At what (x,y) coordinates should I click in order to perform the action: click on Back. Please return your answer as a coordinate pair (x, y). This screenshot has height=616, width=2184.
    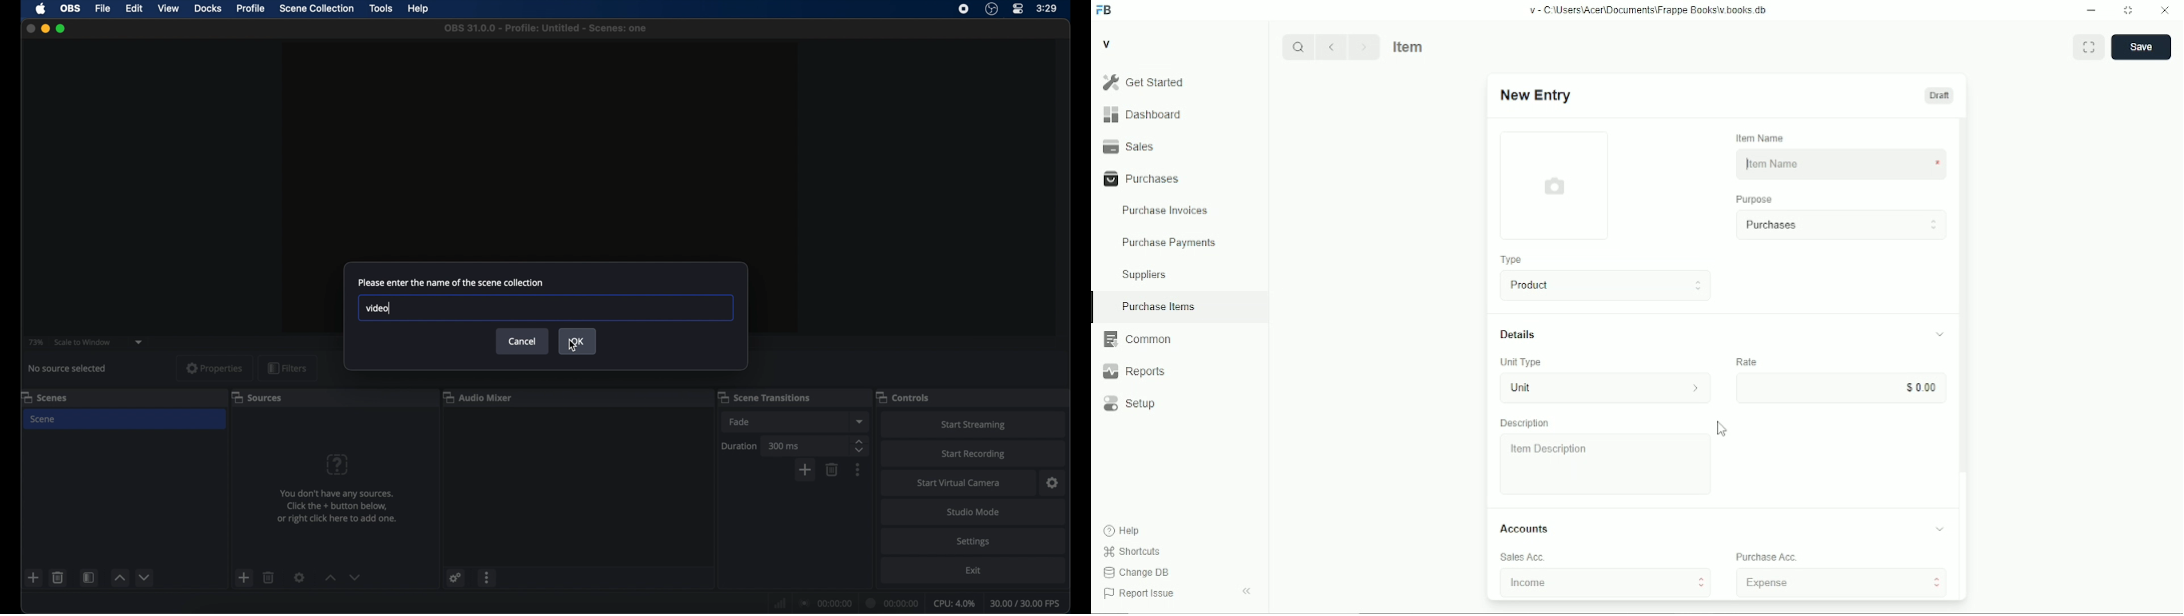
    Looking at the image, I should click on (1330, 46).